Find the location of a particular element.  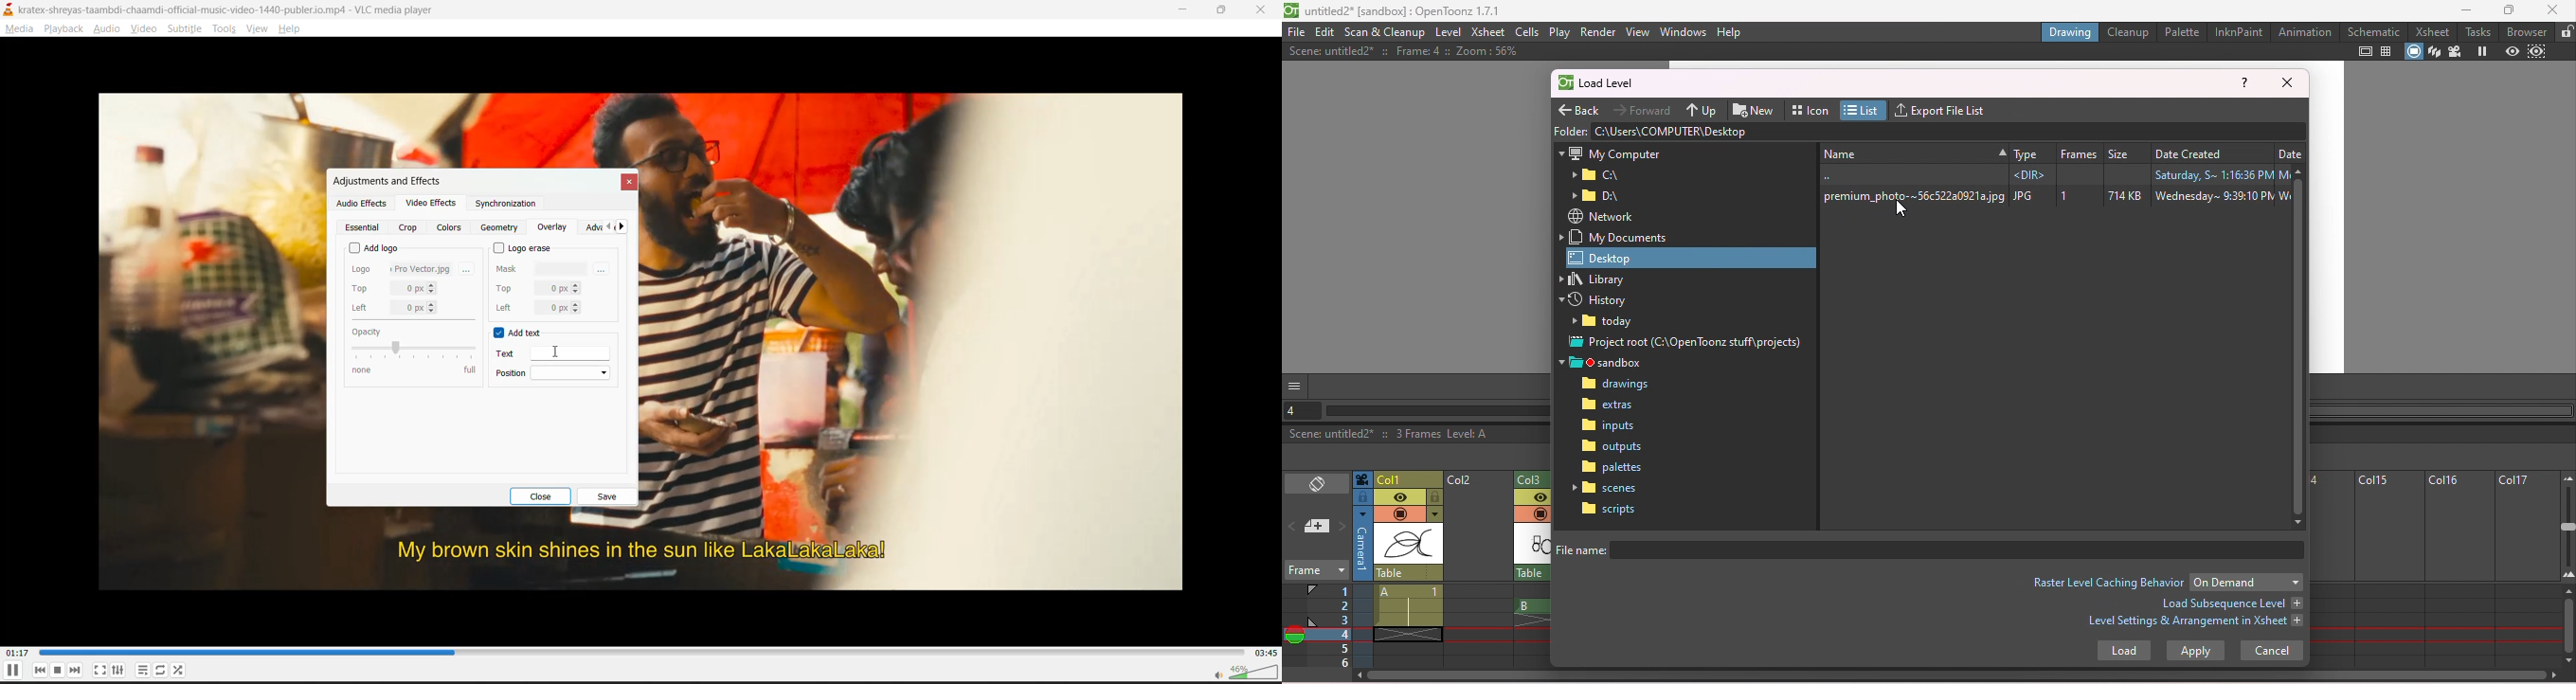

text is located at coordinates (546, 353).